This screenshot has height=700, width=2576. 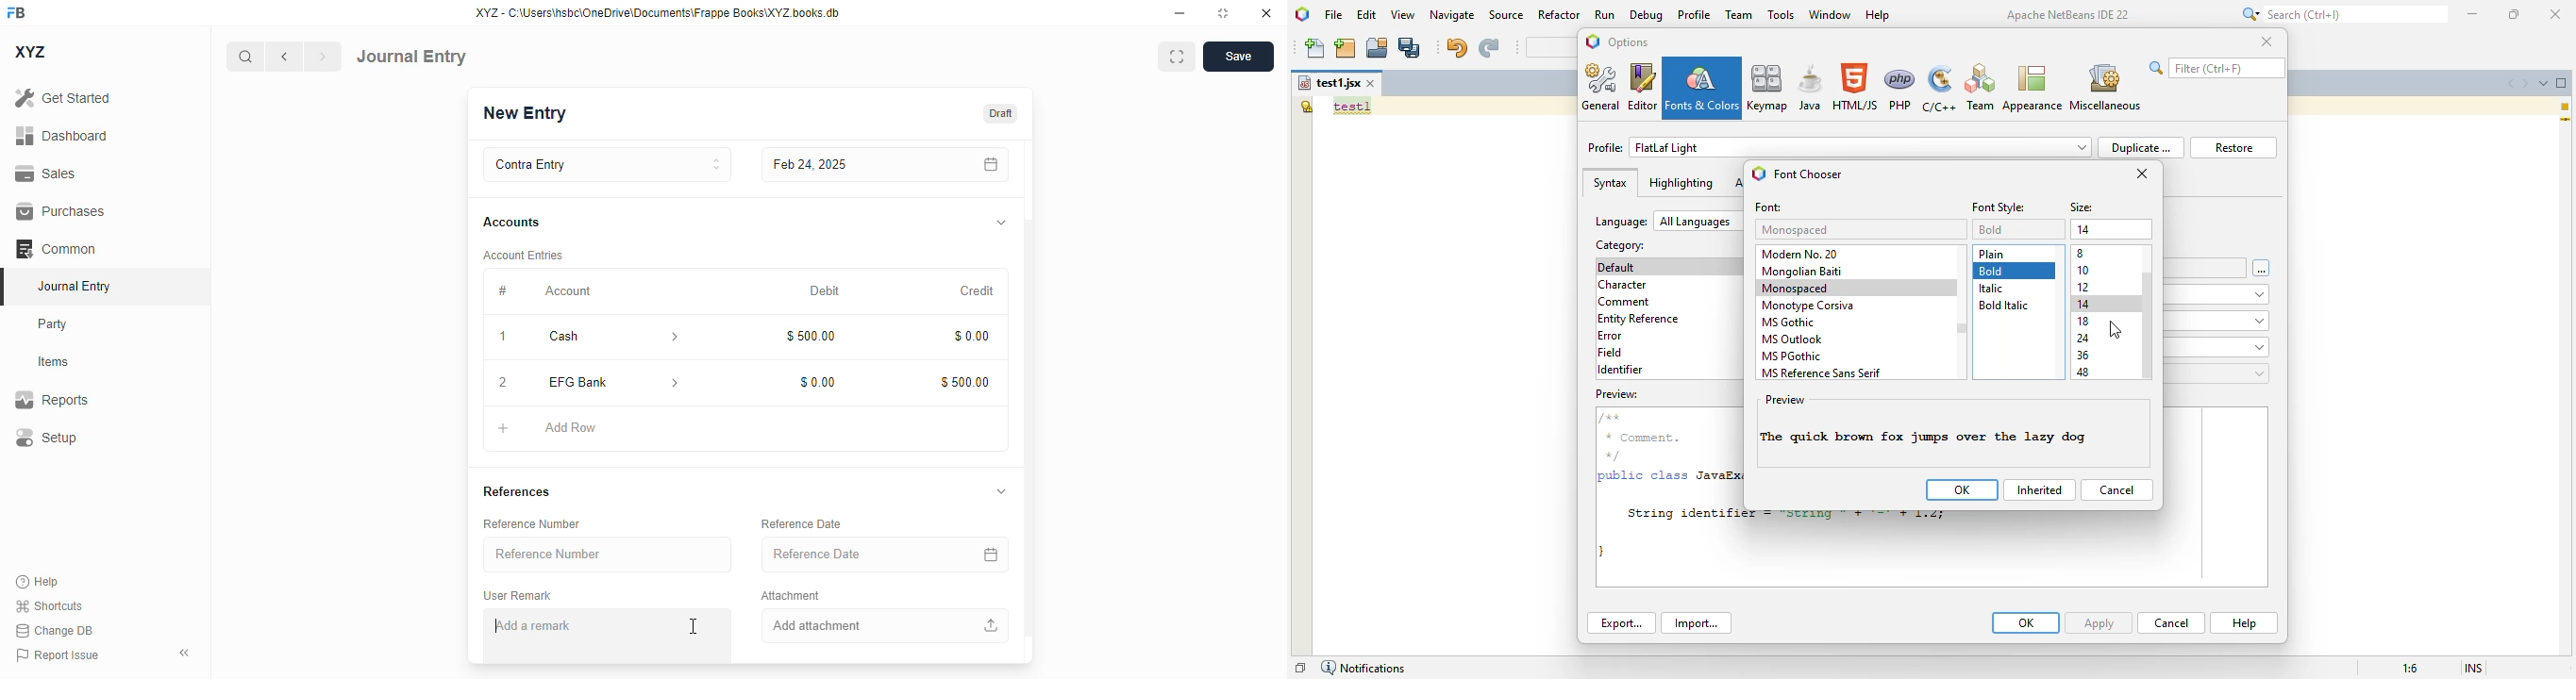 I want to click on get started, so click(x=63, y=98).